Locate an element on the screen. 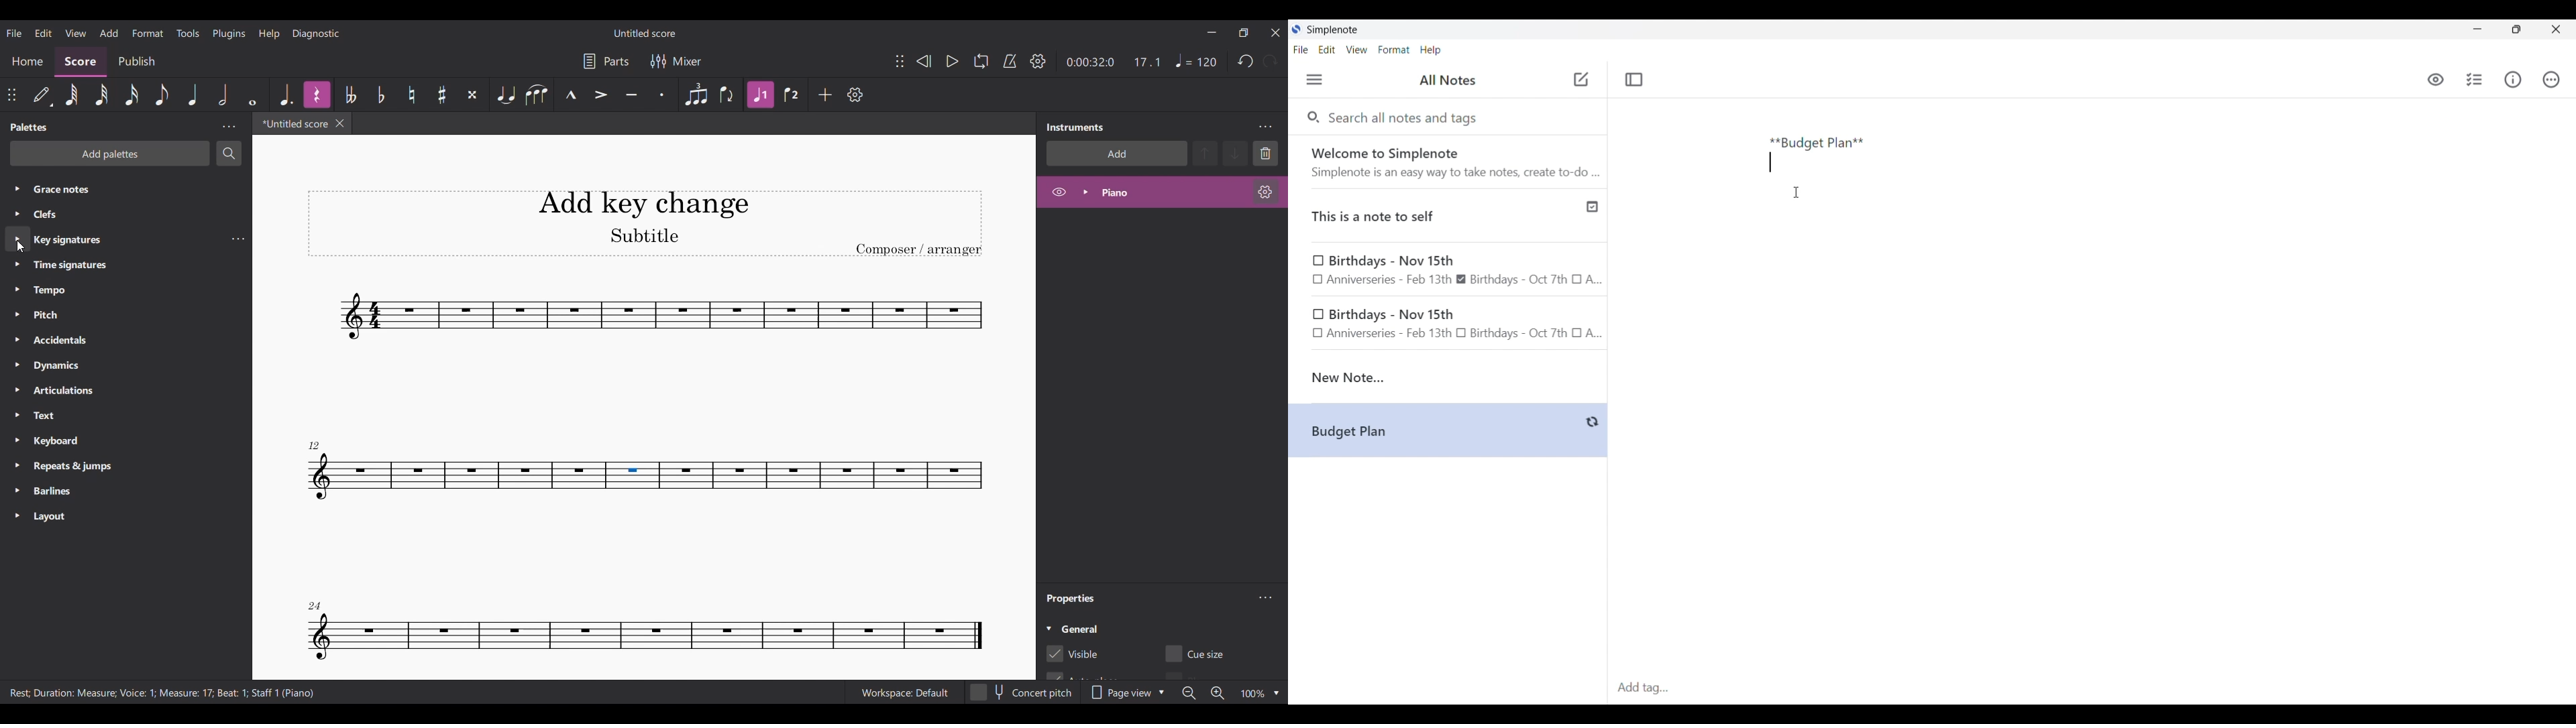 Image resolution: width=2576 pixels, height=728 pixels. Delete selection is located at coordinates (1265, 154).